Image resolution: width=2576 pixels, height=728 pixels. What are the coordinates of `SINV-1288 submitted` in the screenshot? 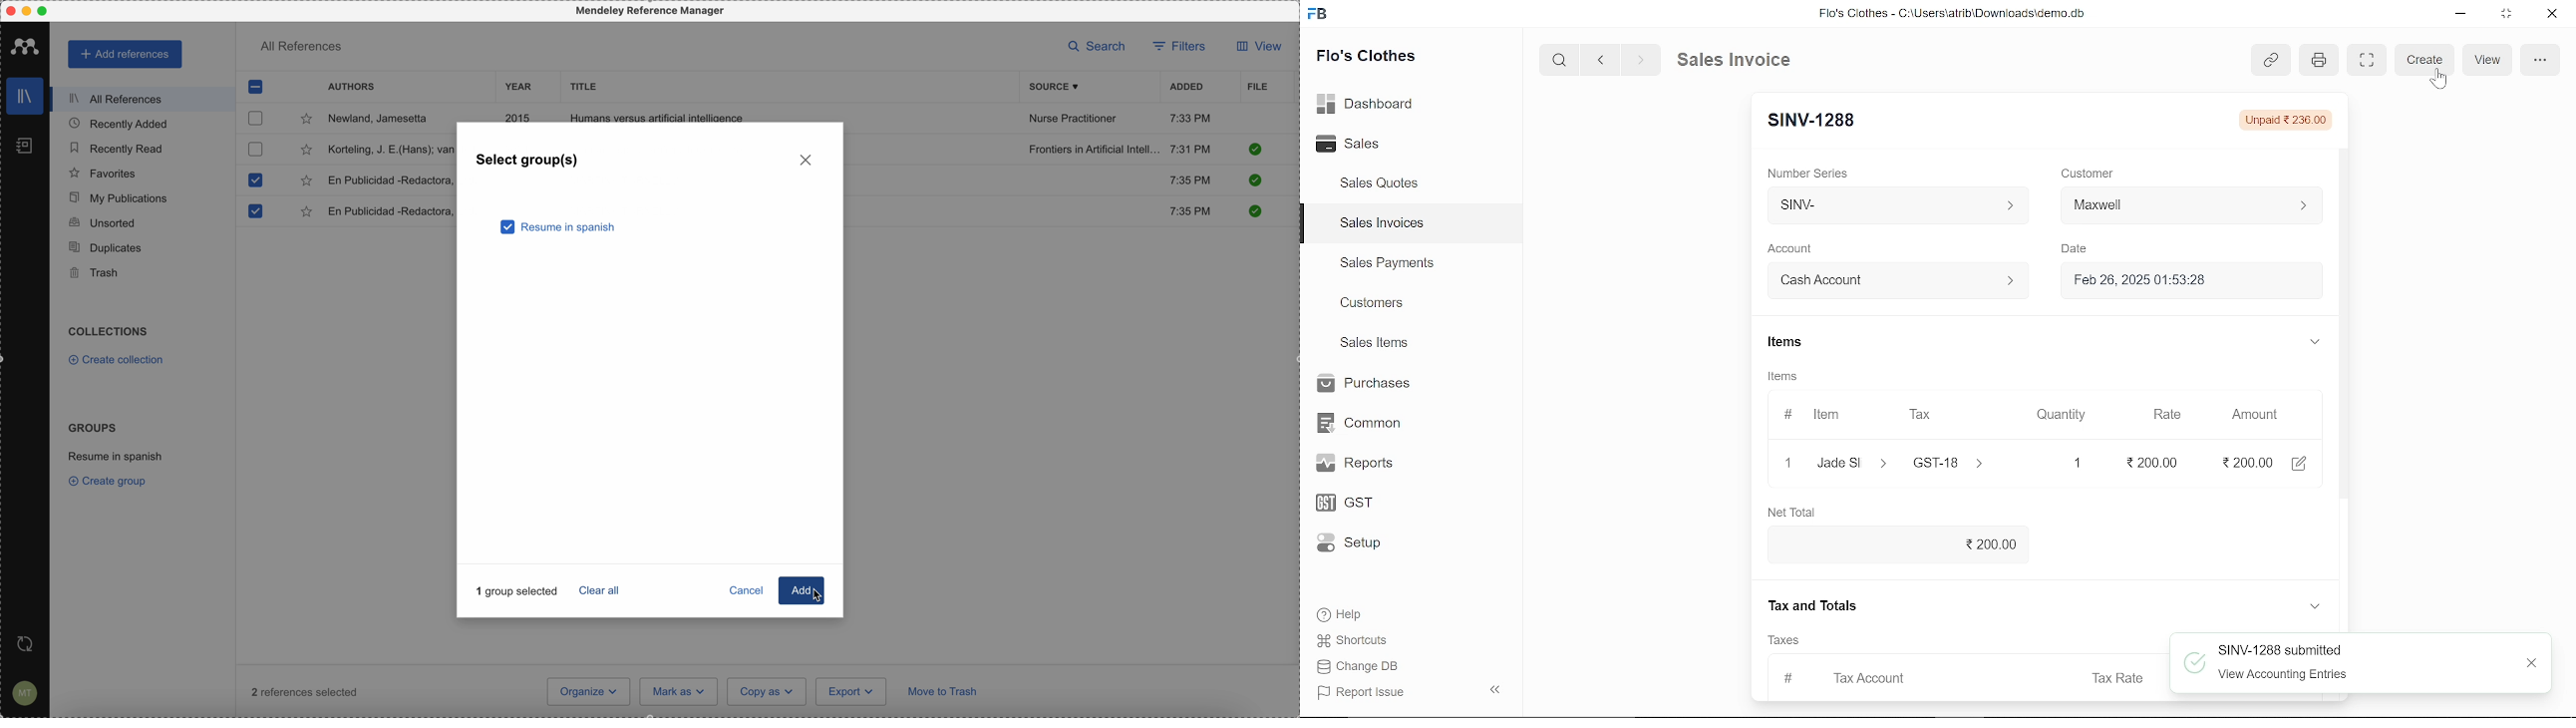 It's located at (2284, 648).